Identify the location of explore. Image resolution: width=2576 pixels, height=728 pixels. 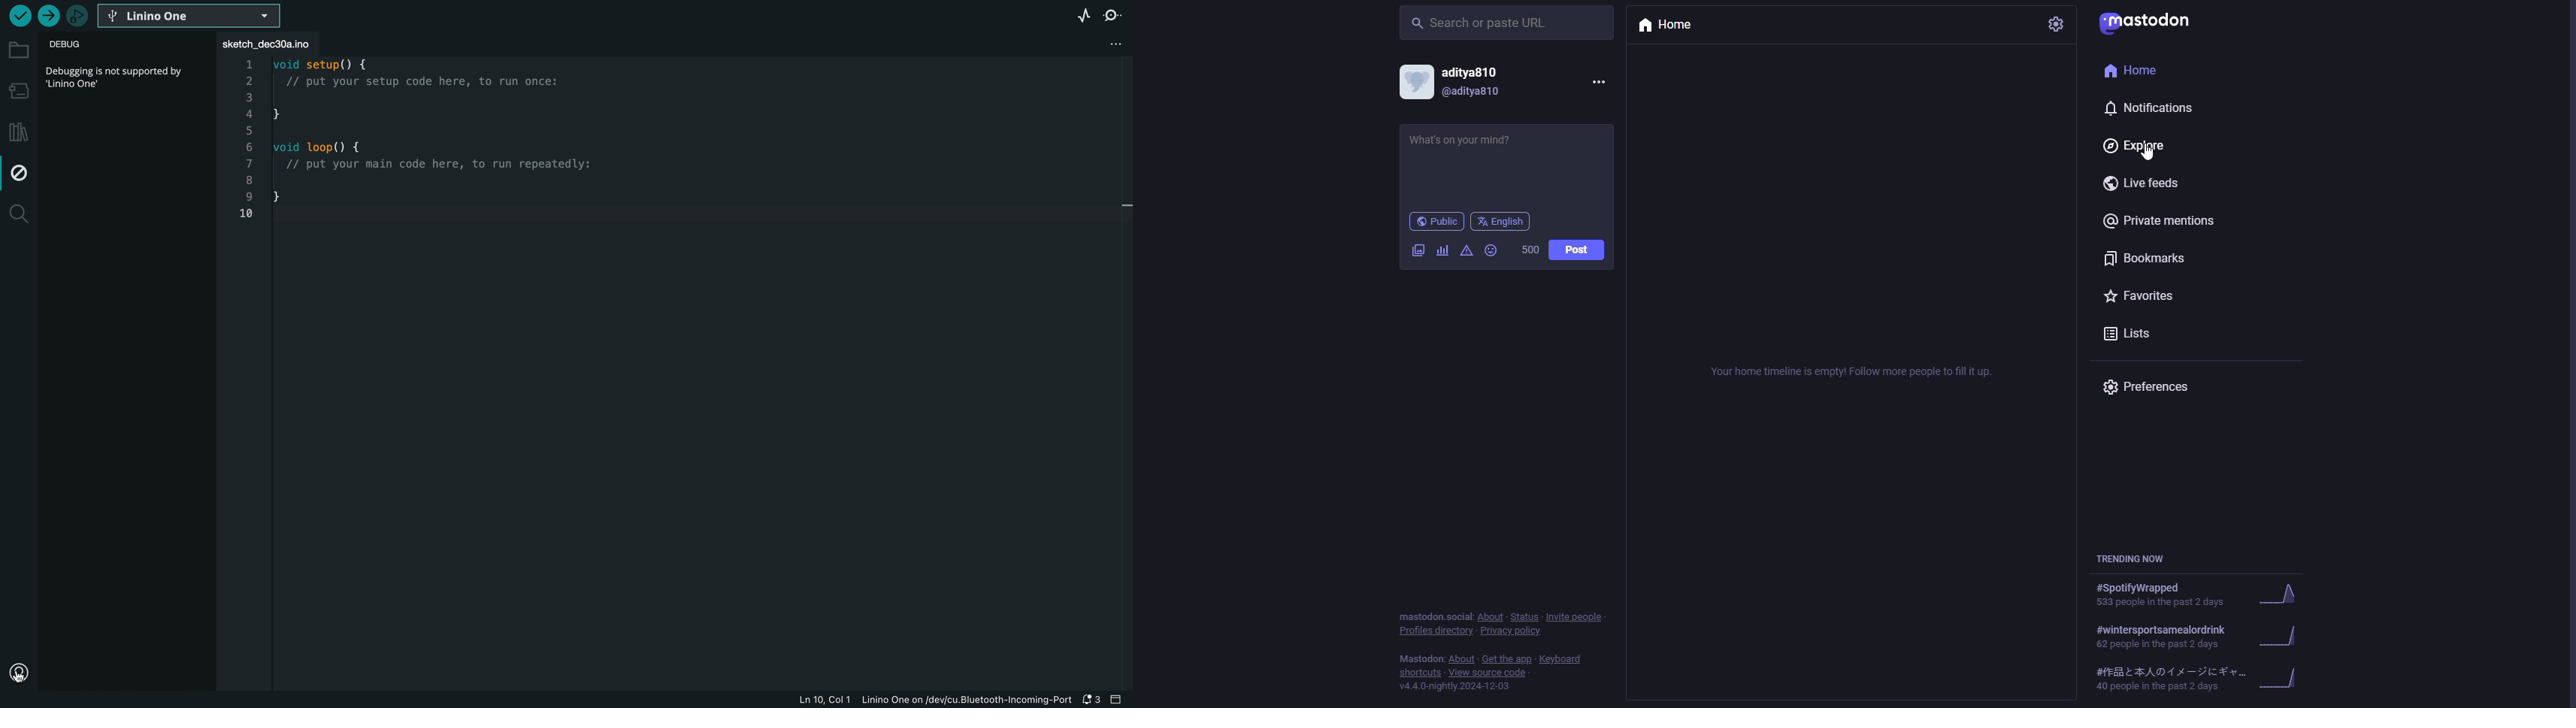
(2140, 147).